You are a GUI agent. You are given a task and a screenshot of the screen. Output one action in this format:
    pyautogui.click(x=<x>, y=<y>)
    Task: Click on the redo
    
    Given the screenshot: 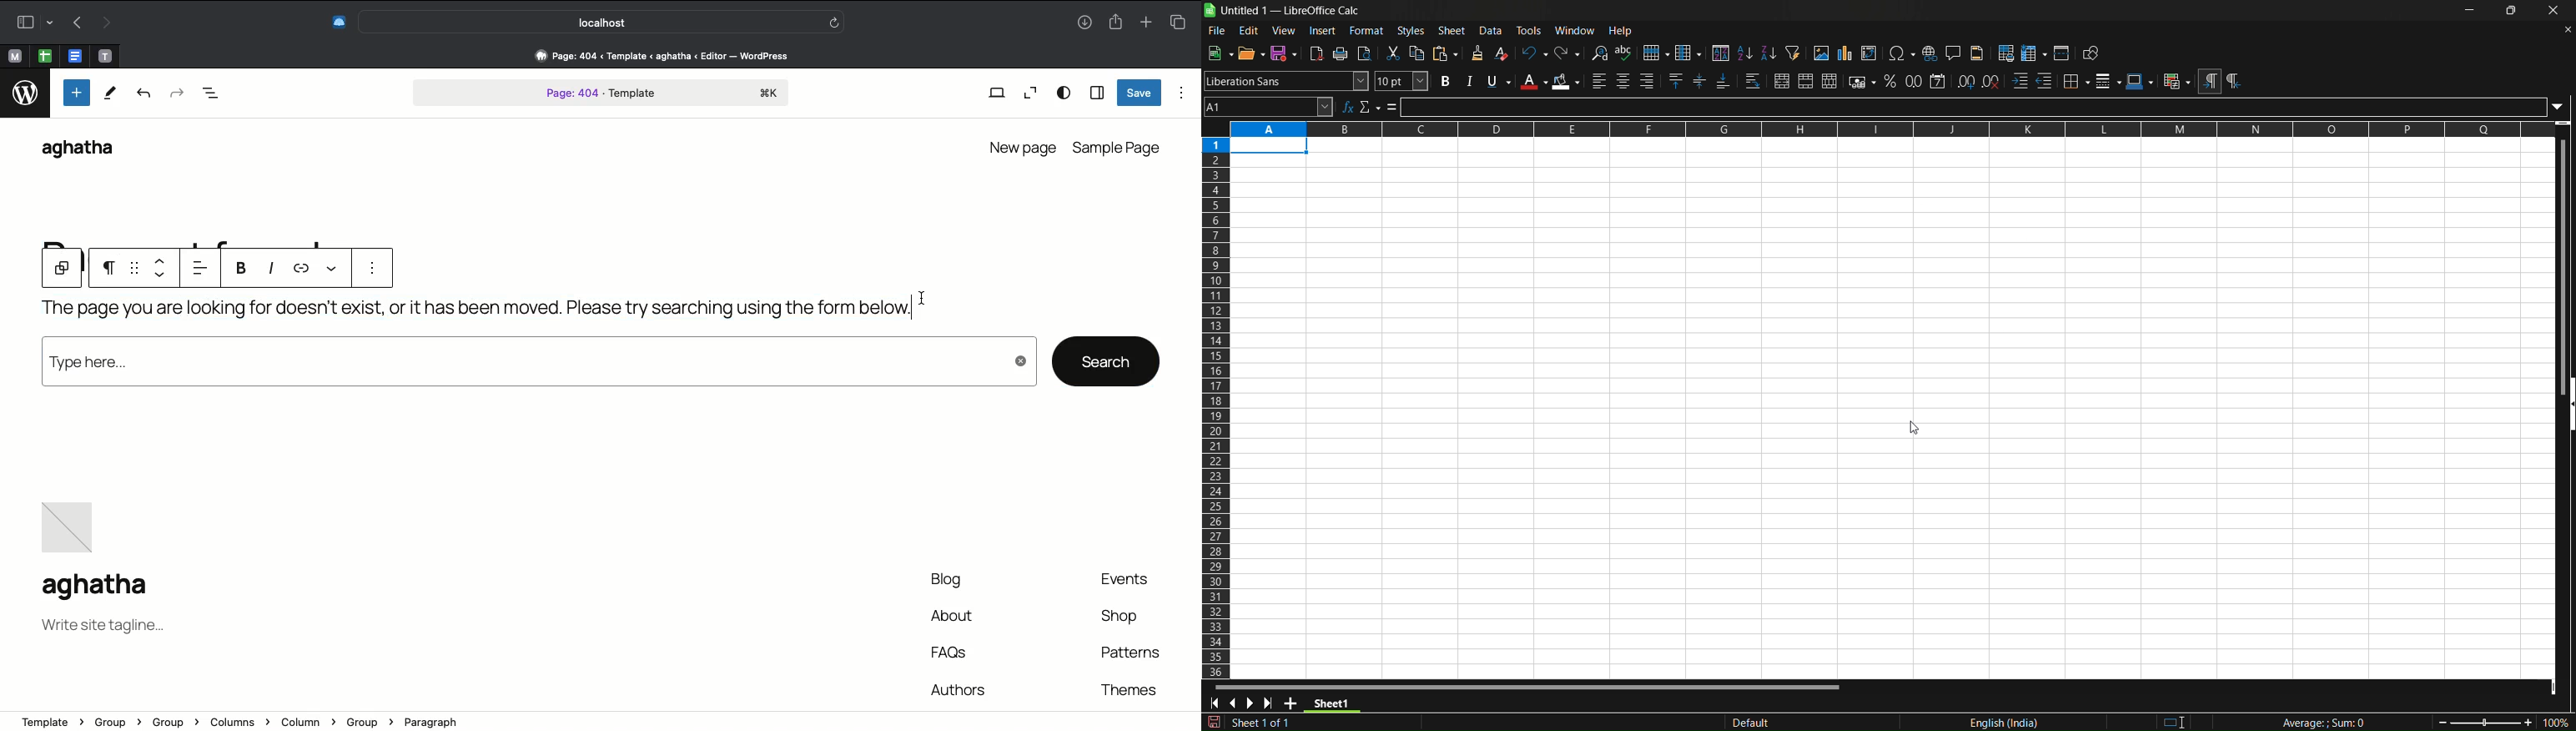 What is the action you would take?
    pyautogui.click(x=1569, y=52)
    